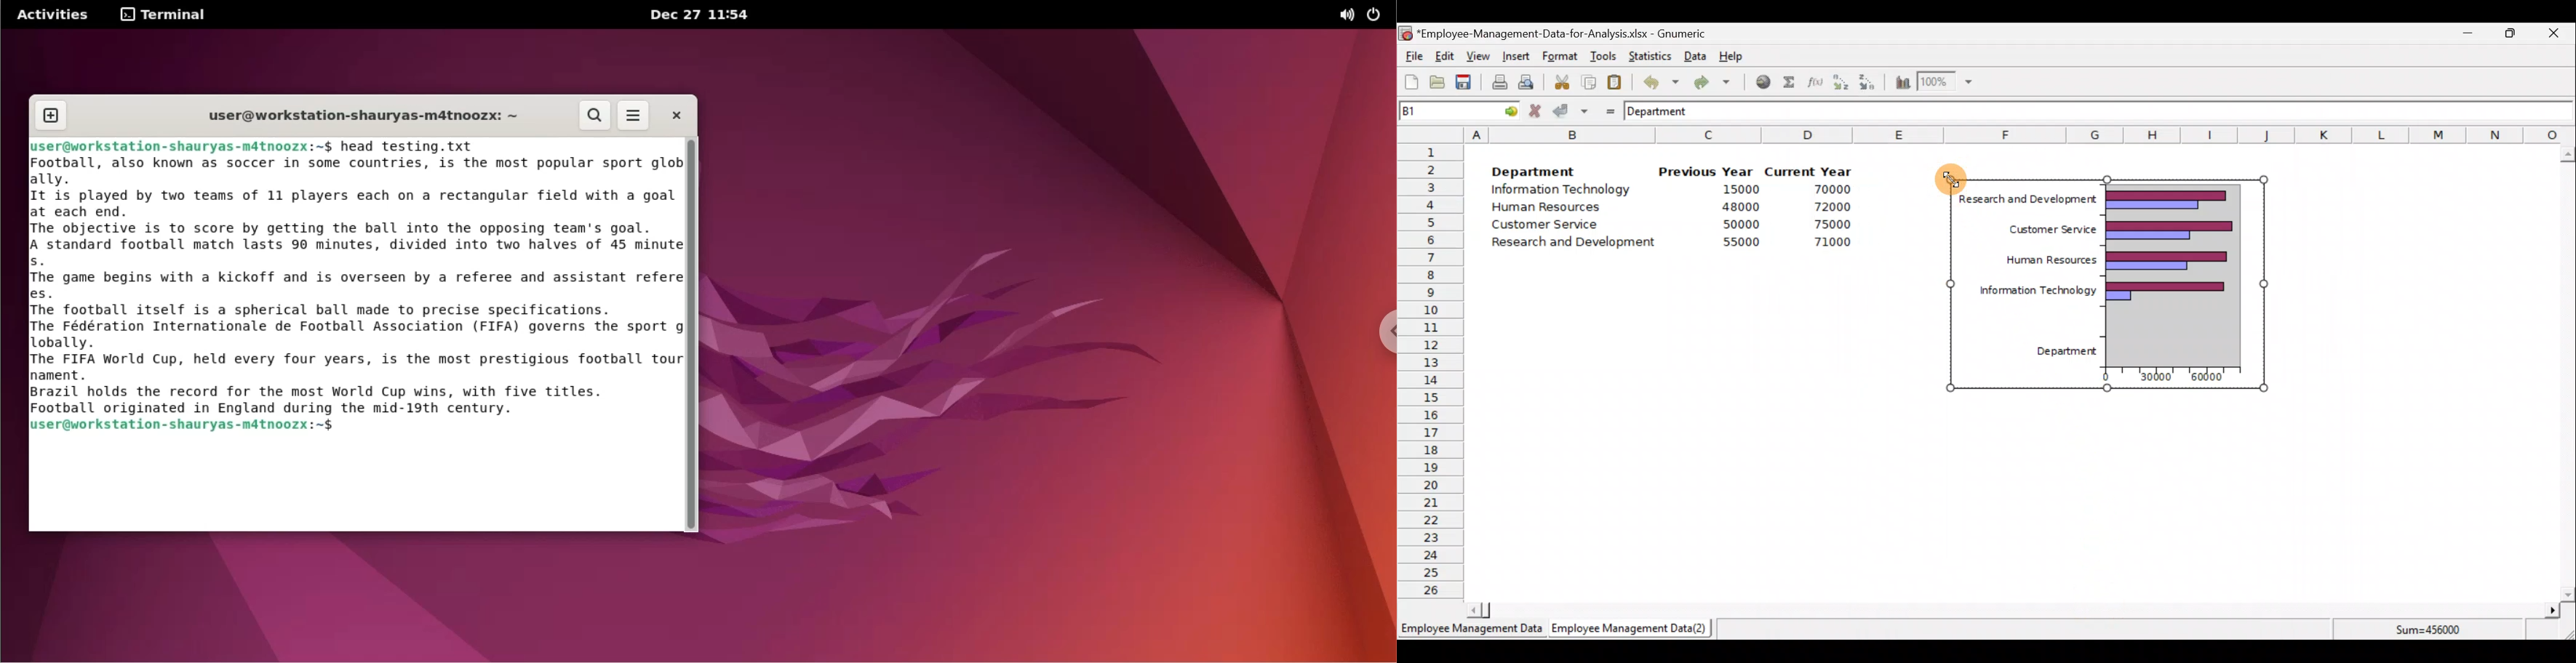 This screenshot has width=2576, height=672. What do you see at coordinates (1695, 56) in the screenshot?
I see `Data` at bounding box center [1695, 56].